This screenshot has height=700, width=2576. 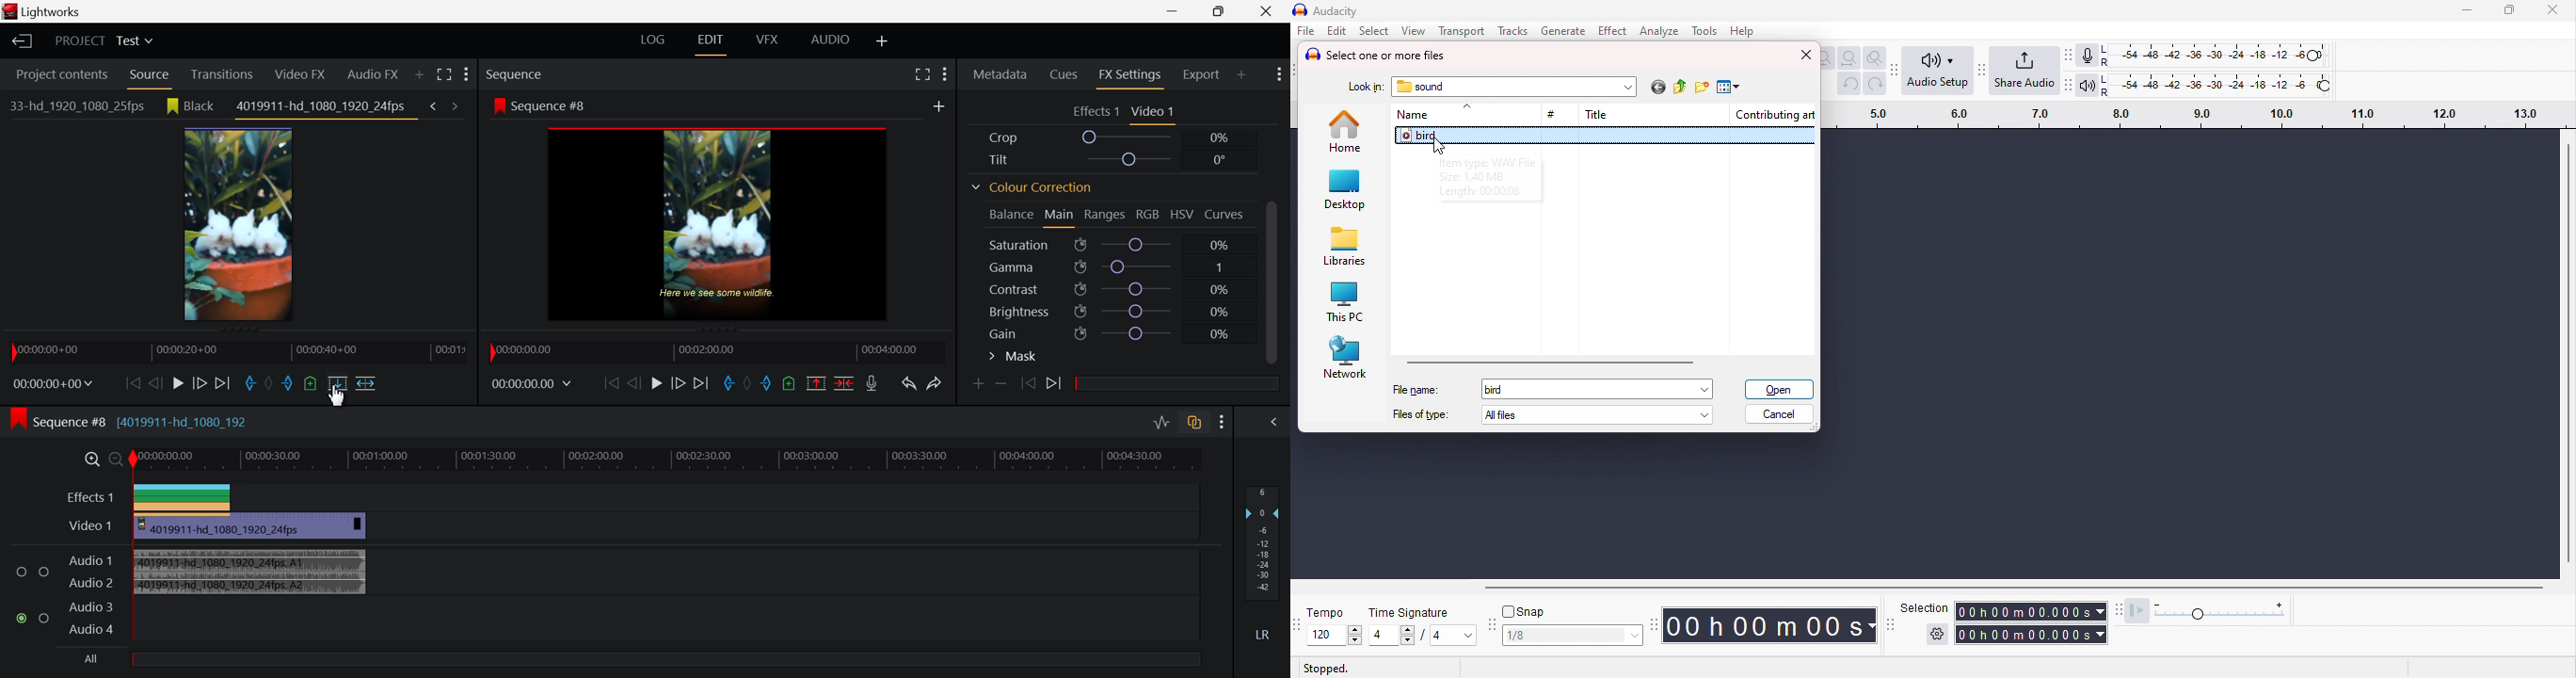 I want to click on Minimize, so click(x=1219, y=11).